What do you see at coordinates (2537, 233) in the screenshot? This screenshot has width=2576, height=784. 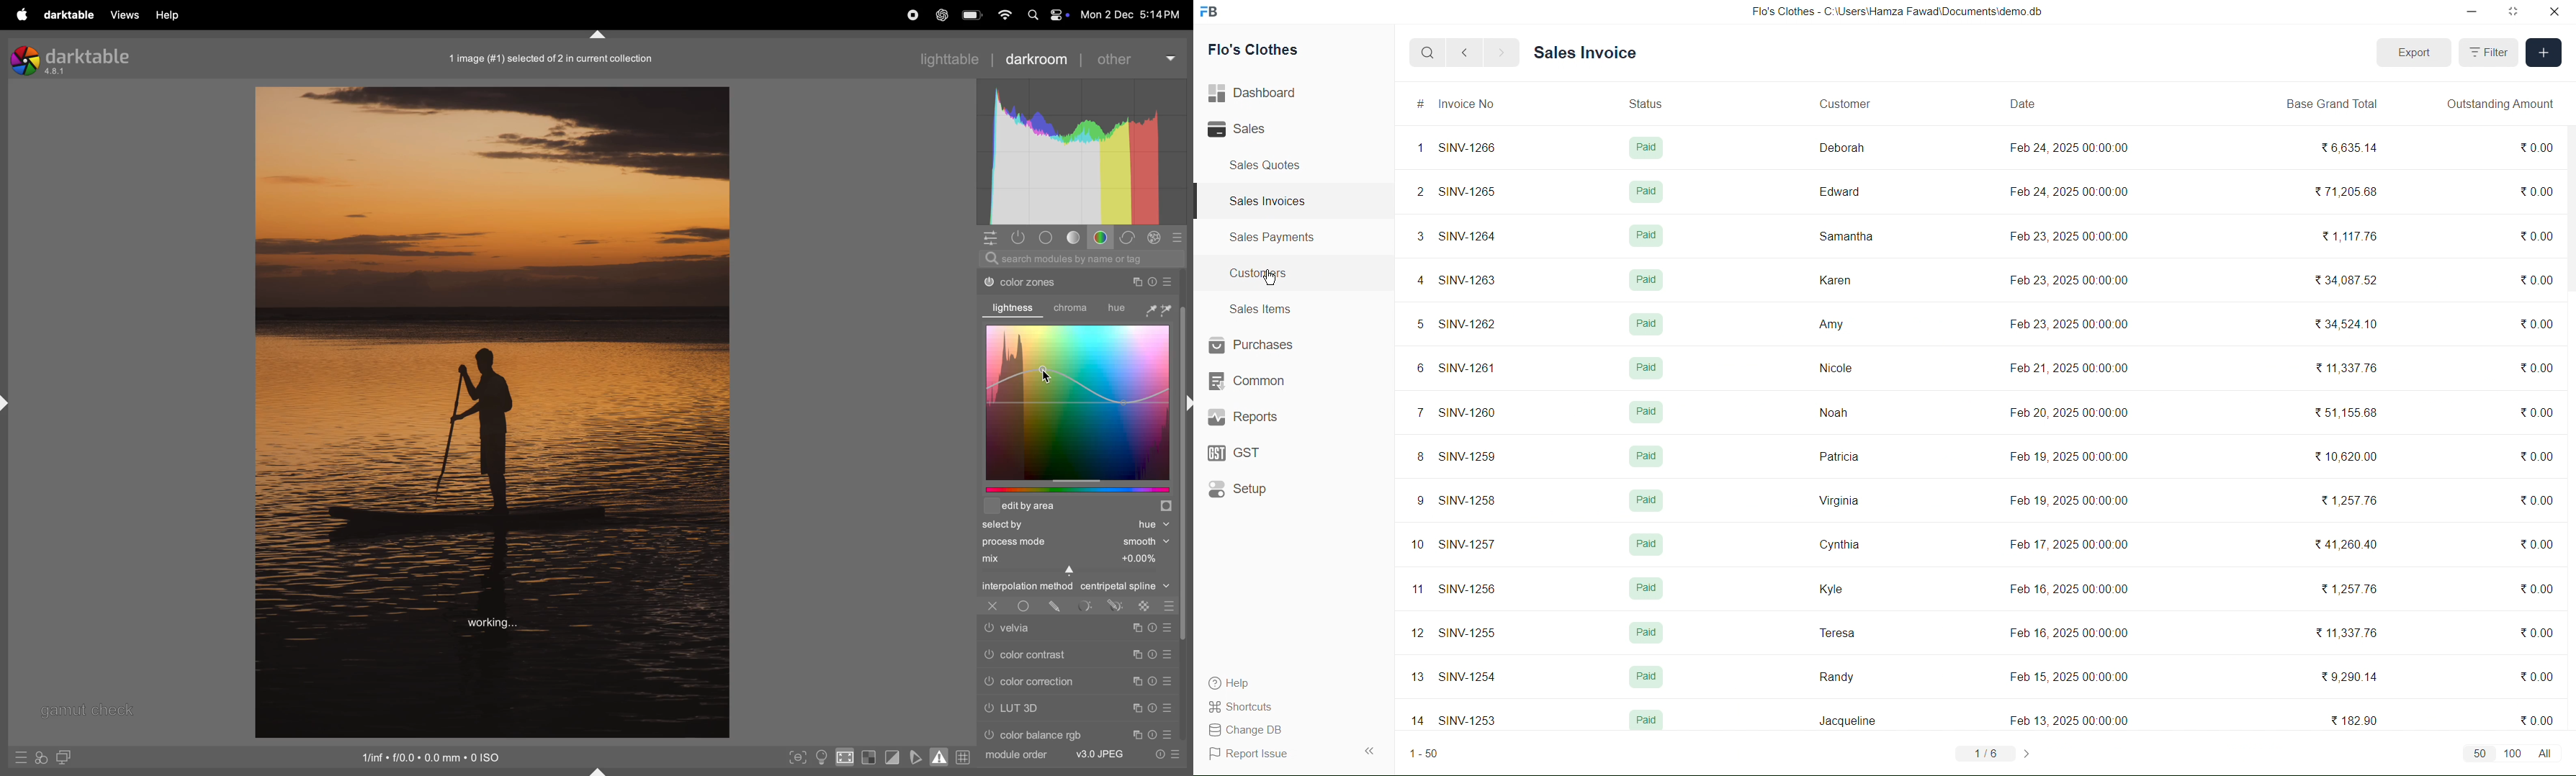 I see `0.00` at bounding box center [2537, 233].